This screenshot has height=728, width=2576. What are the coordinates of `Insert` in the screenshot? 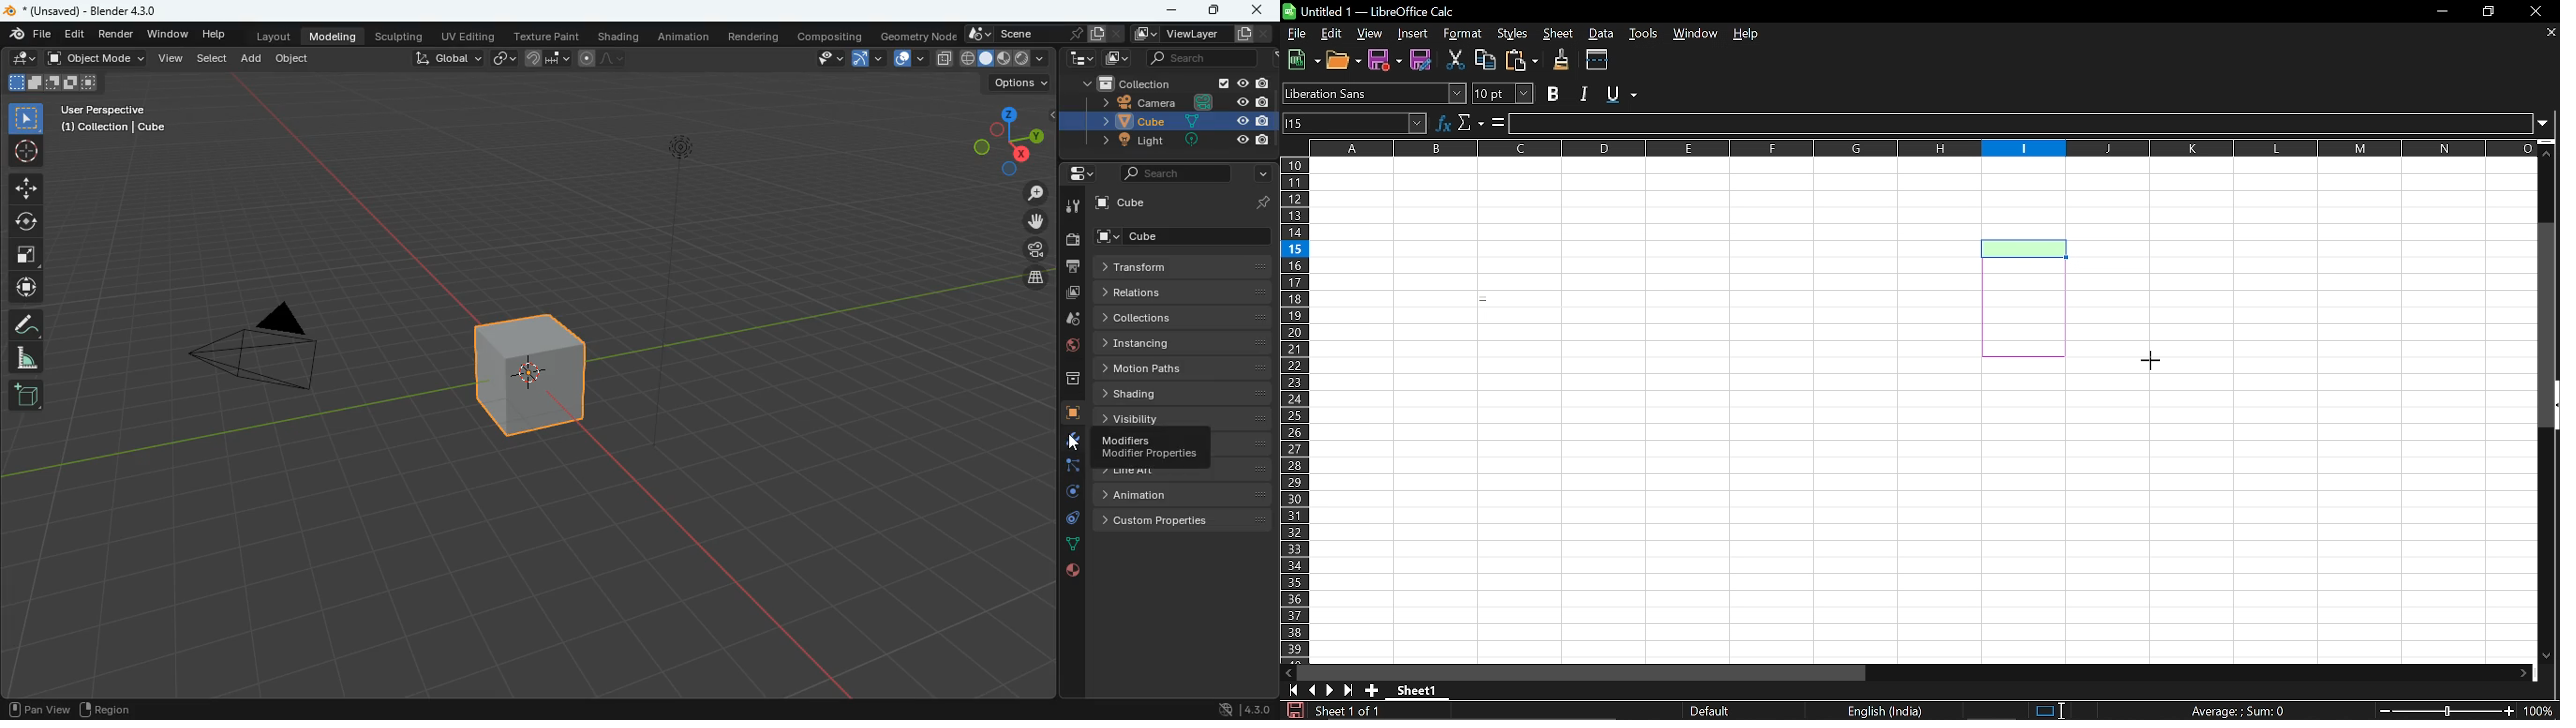 It's located at (1414, 33).